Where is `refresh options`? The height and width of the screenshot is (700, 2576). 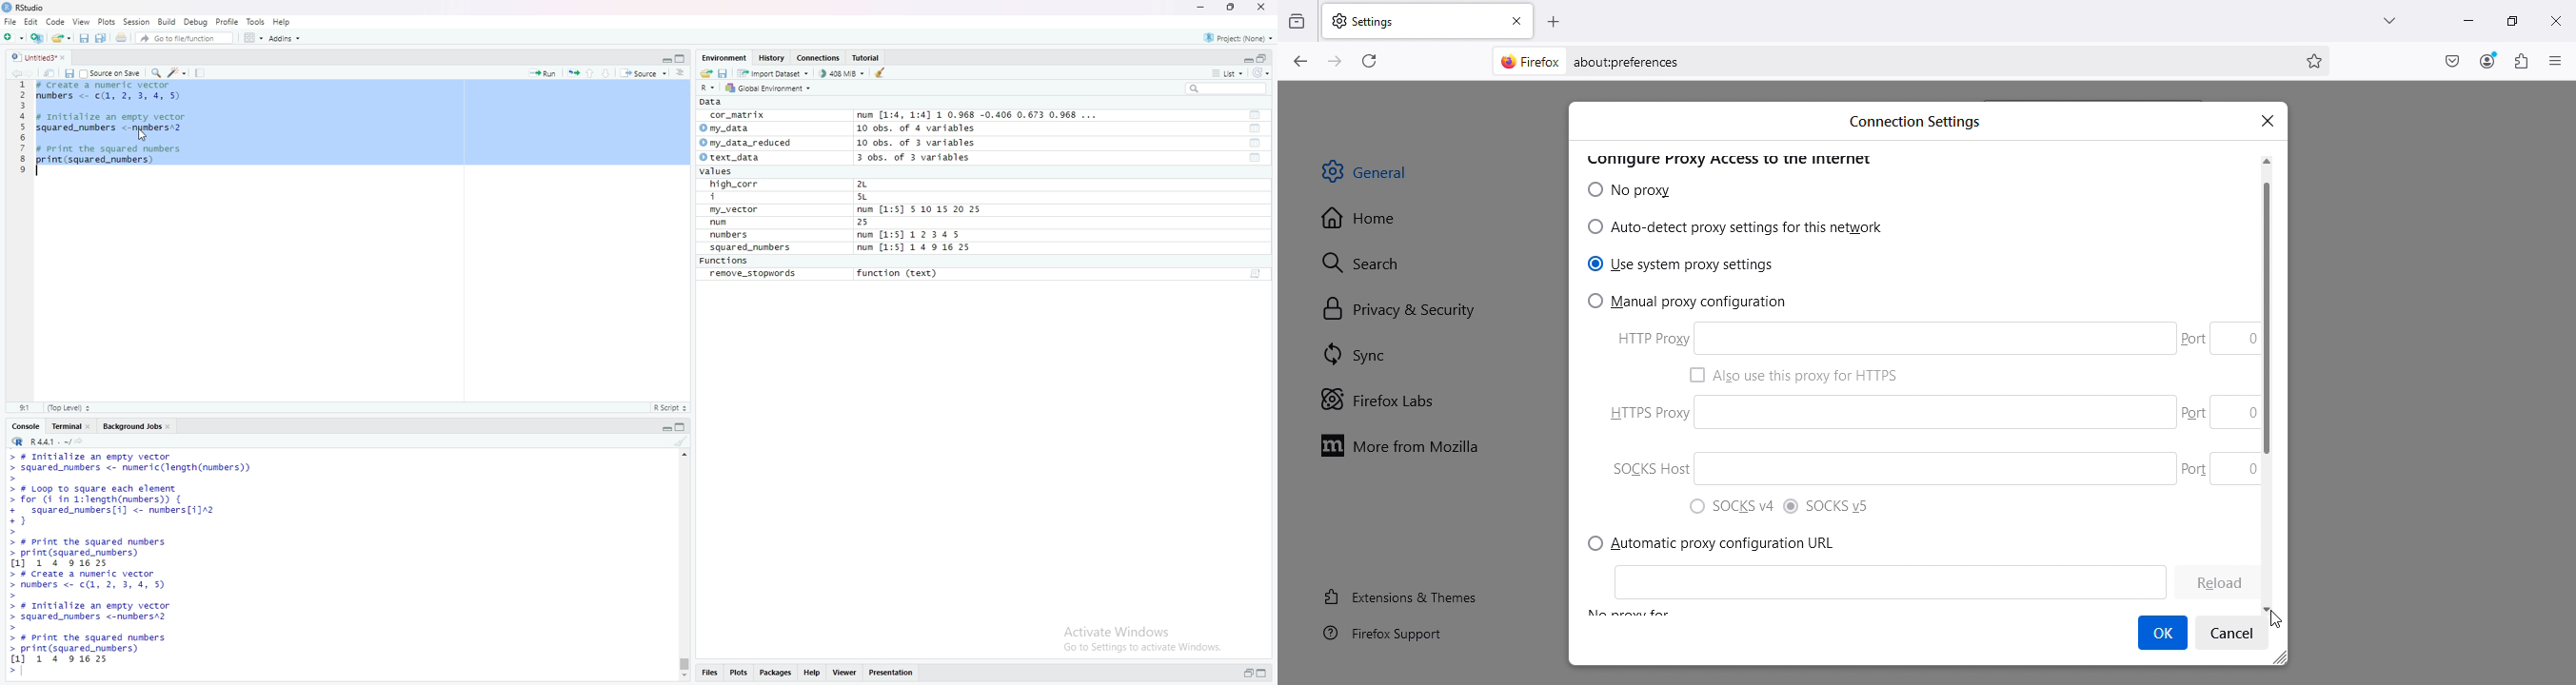 refresh options is located at coordinates (1261, 73).